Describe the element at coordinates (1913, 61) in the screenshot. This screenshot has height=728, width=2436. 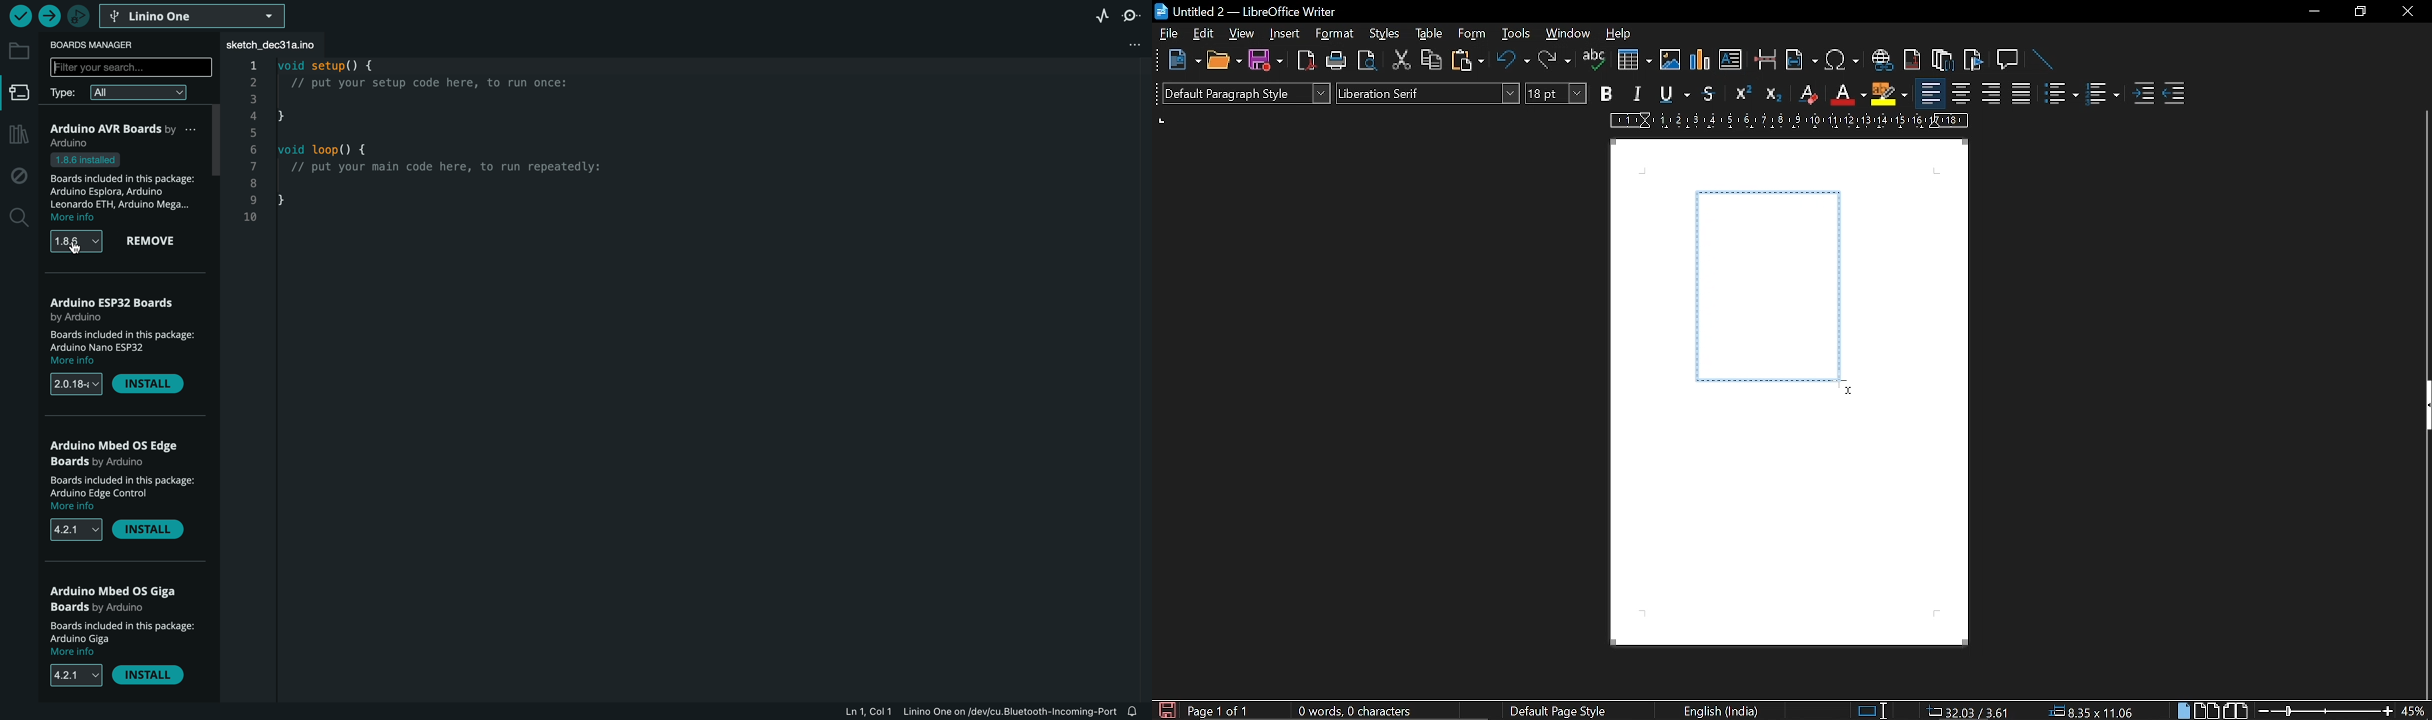
I see `insert footnote` at that location.